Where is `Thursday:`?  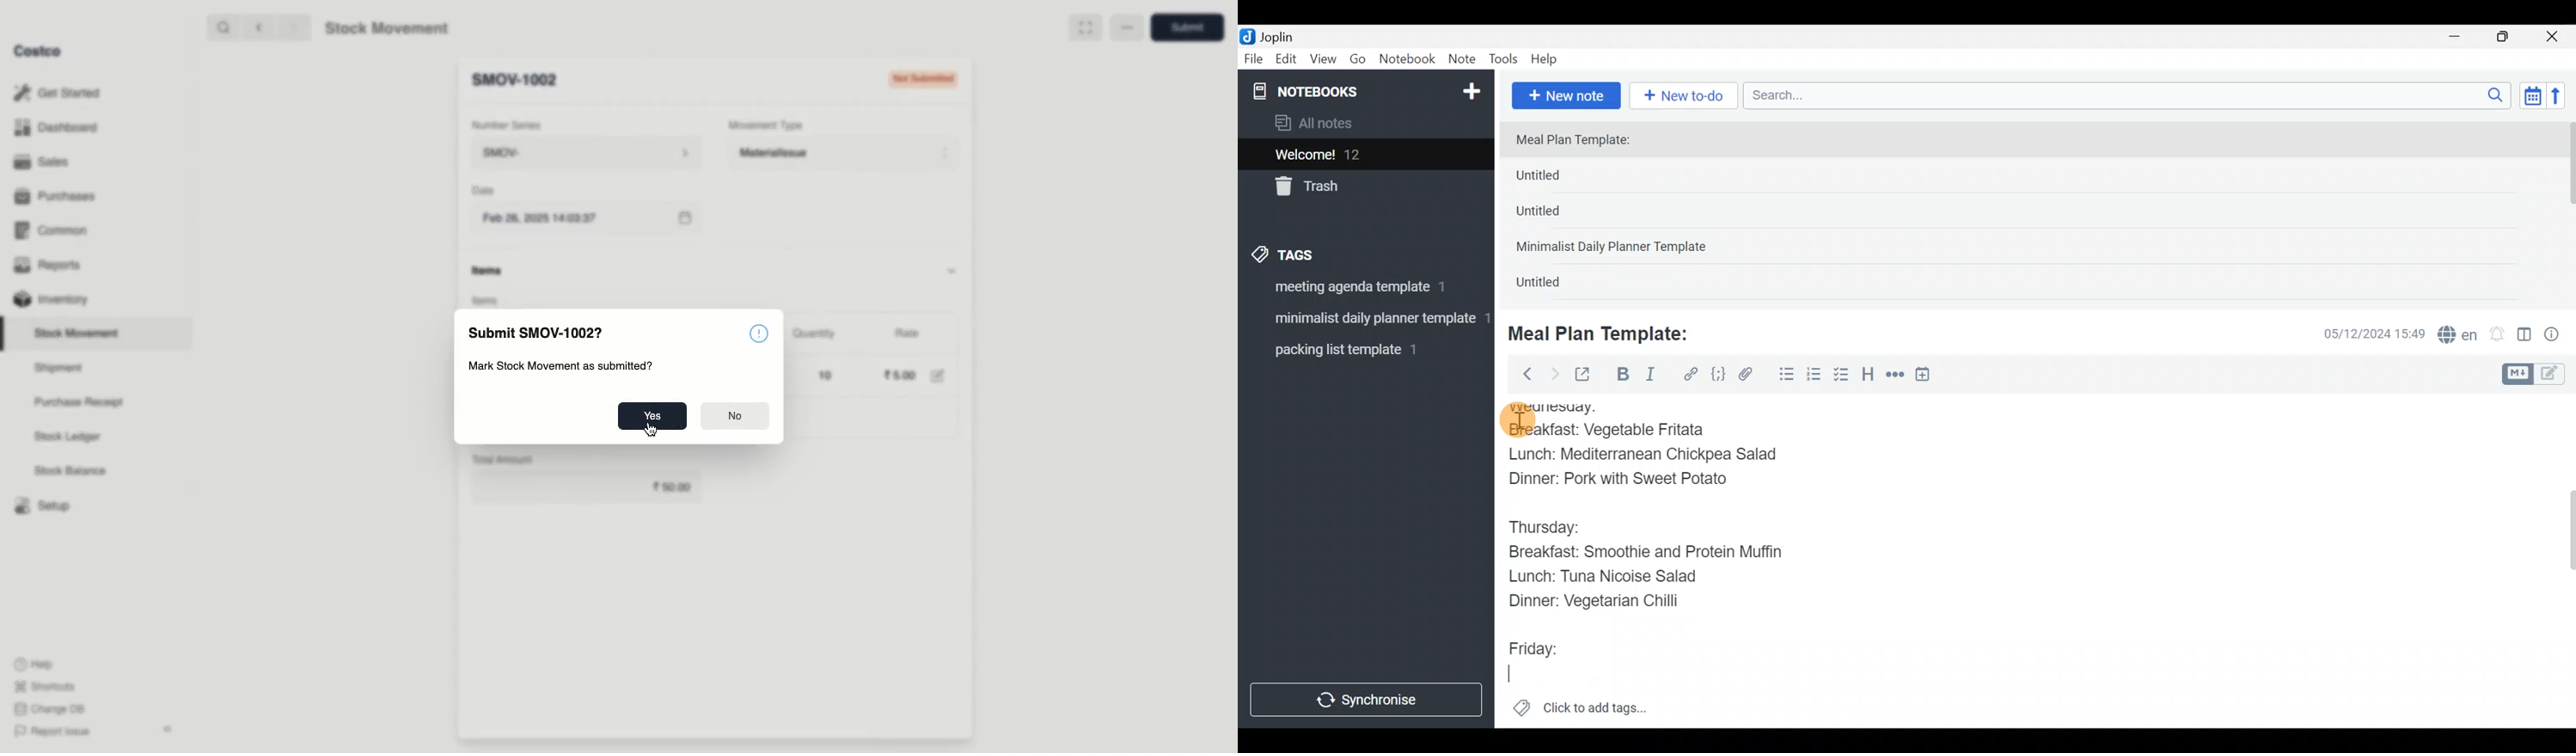
Thursday: is located at coordinates (1547, 525).